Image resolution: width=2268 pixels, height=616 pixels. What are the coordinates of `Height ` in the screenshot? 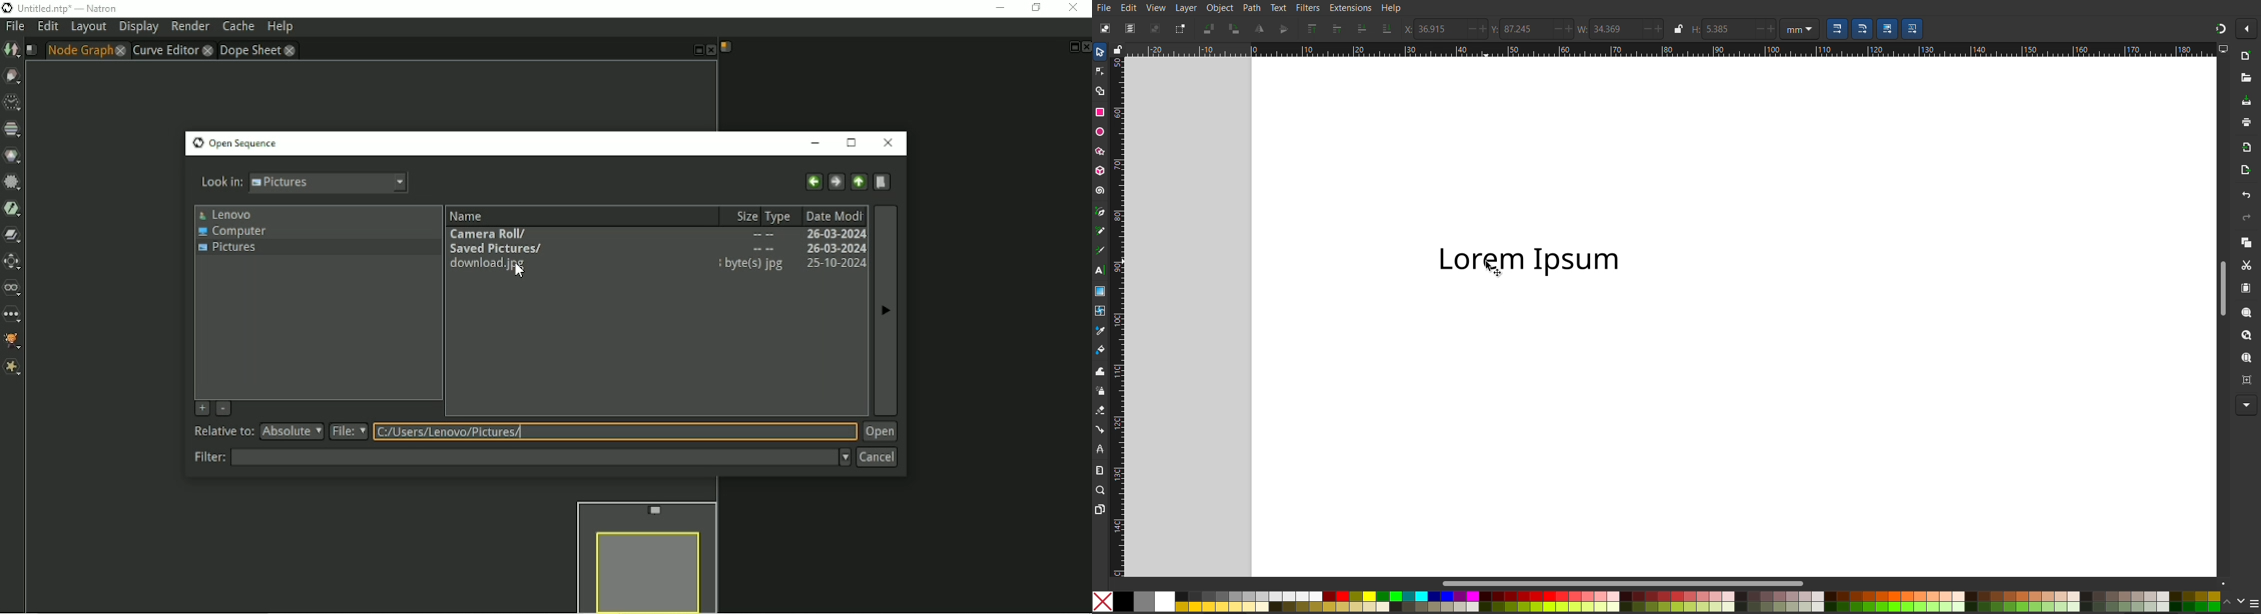 It's located at (1731, 30).